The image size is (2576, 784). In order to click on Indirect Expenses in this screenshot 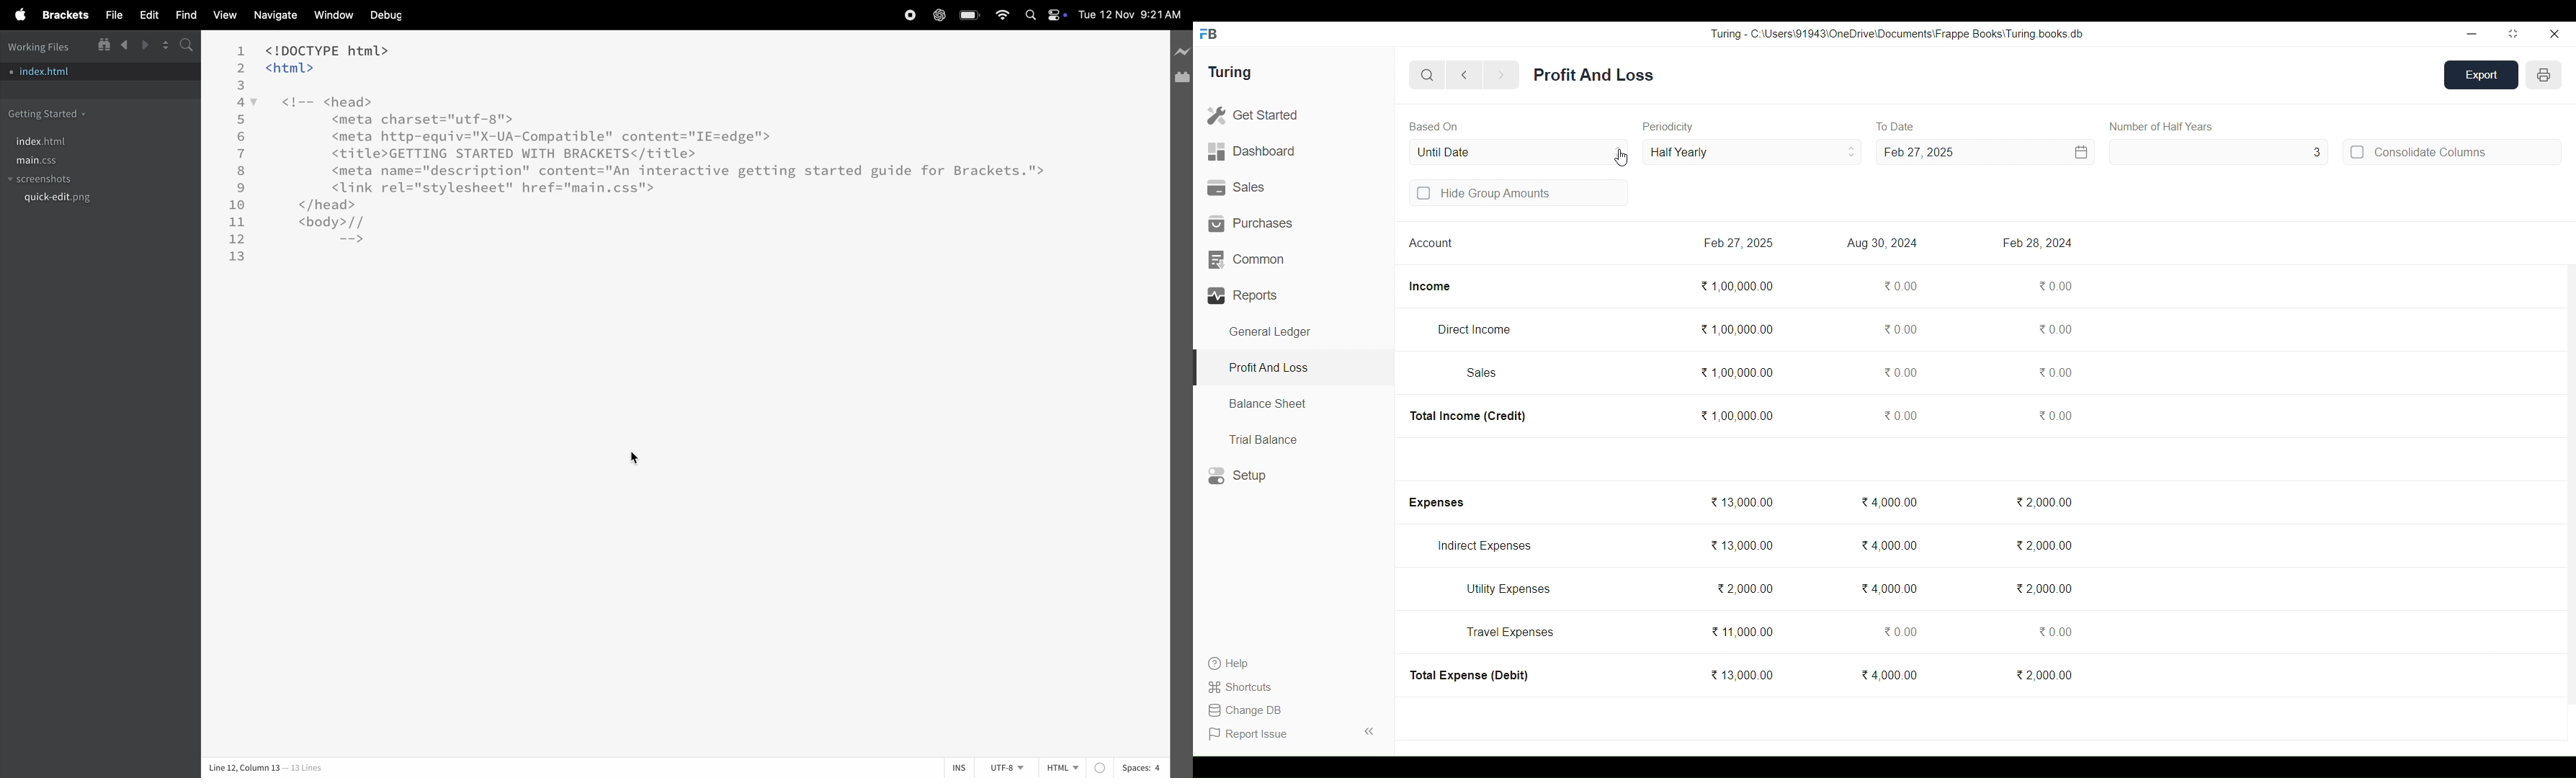, I will do `click(1485, 546)`.